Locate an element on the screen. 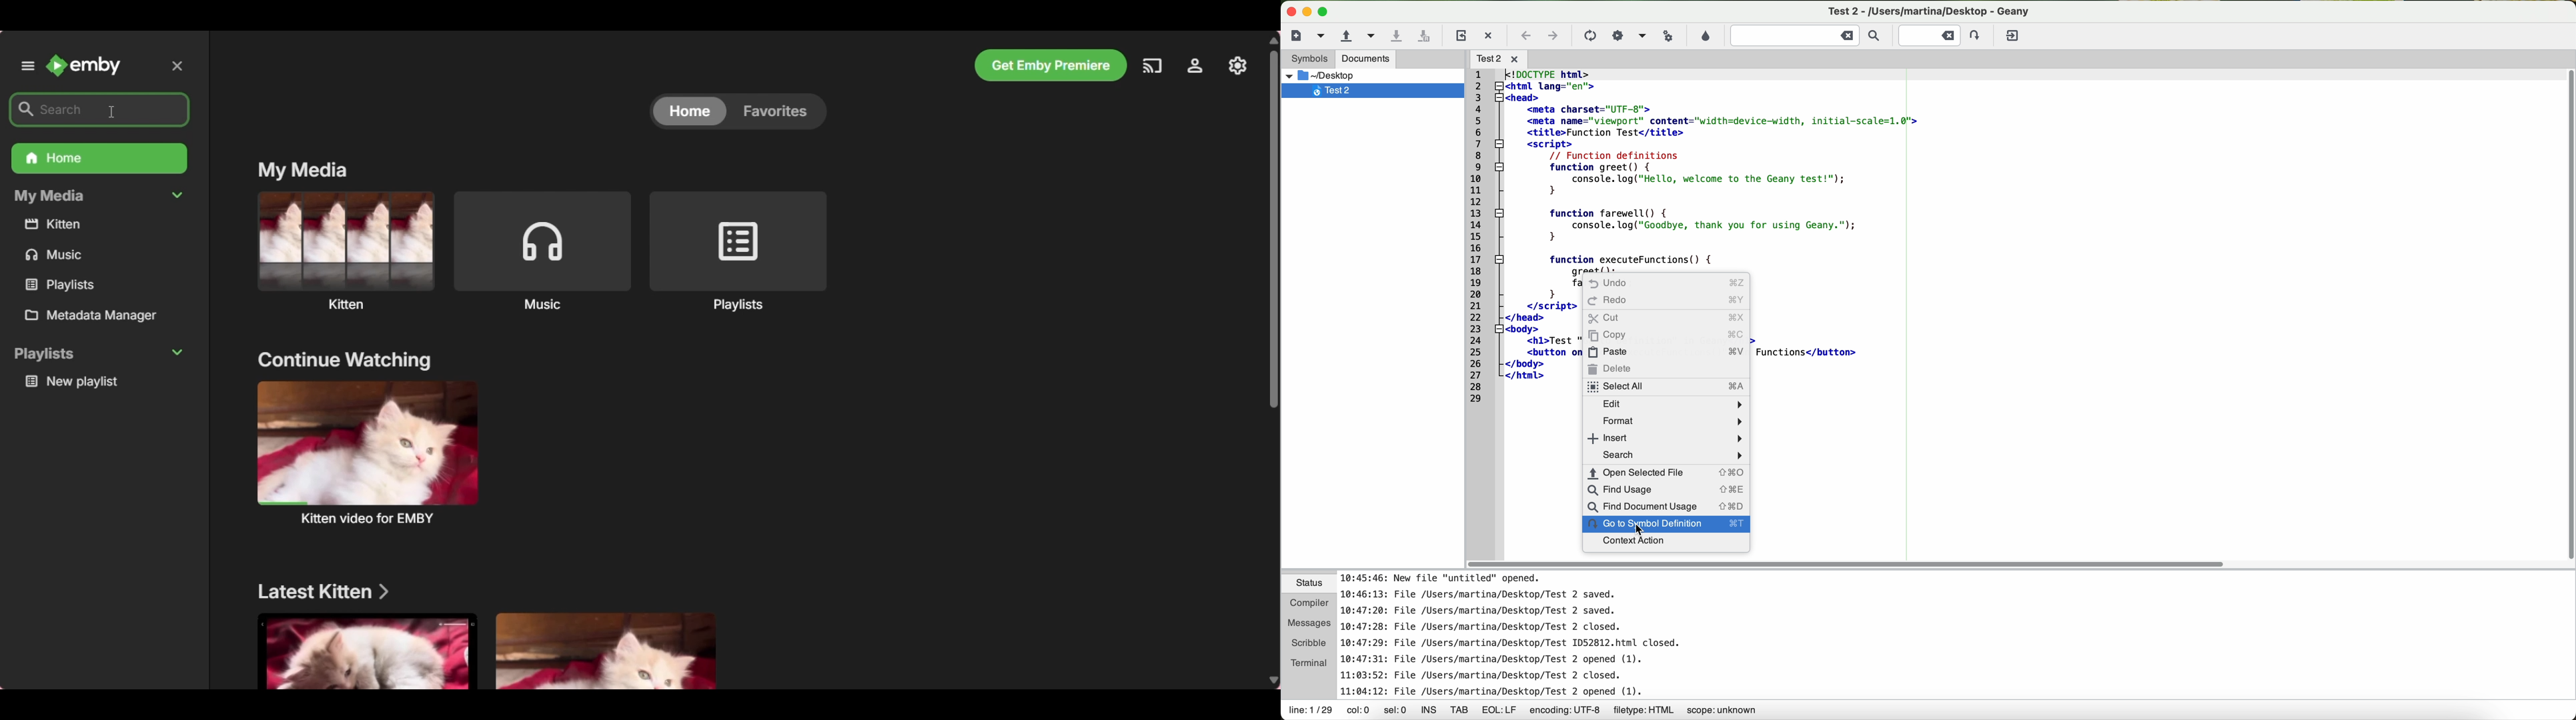  new file is located at coordinates (1301, 35).